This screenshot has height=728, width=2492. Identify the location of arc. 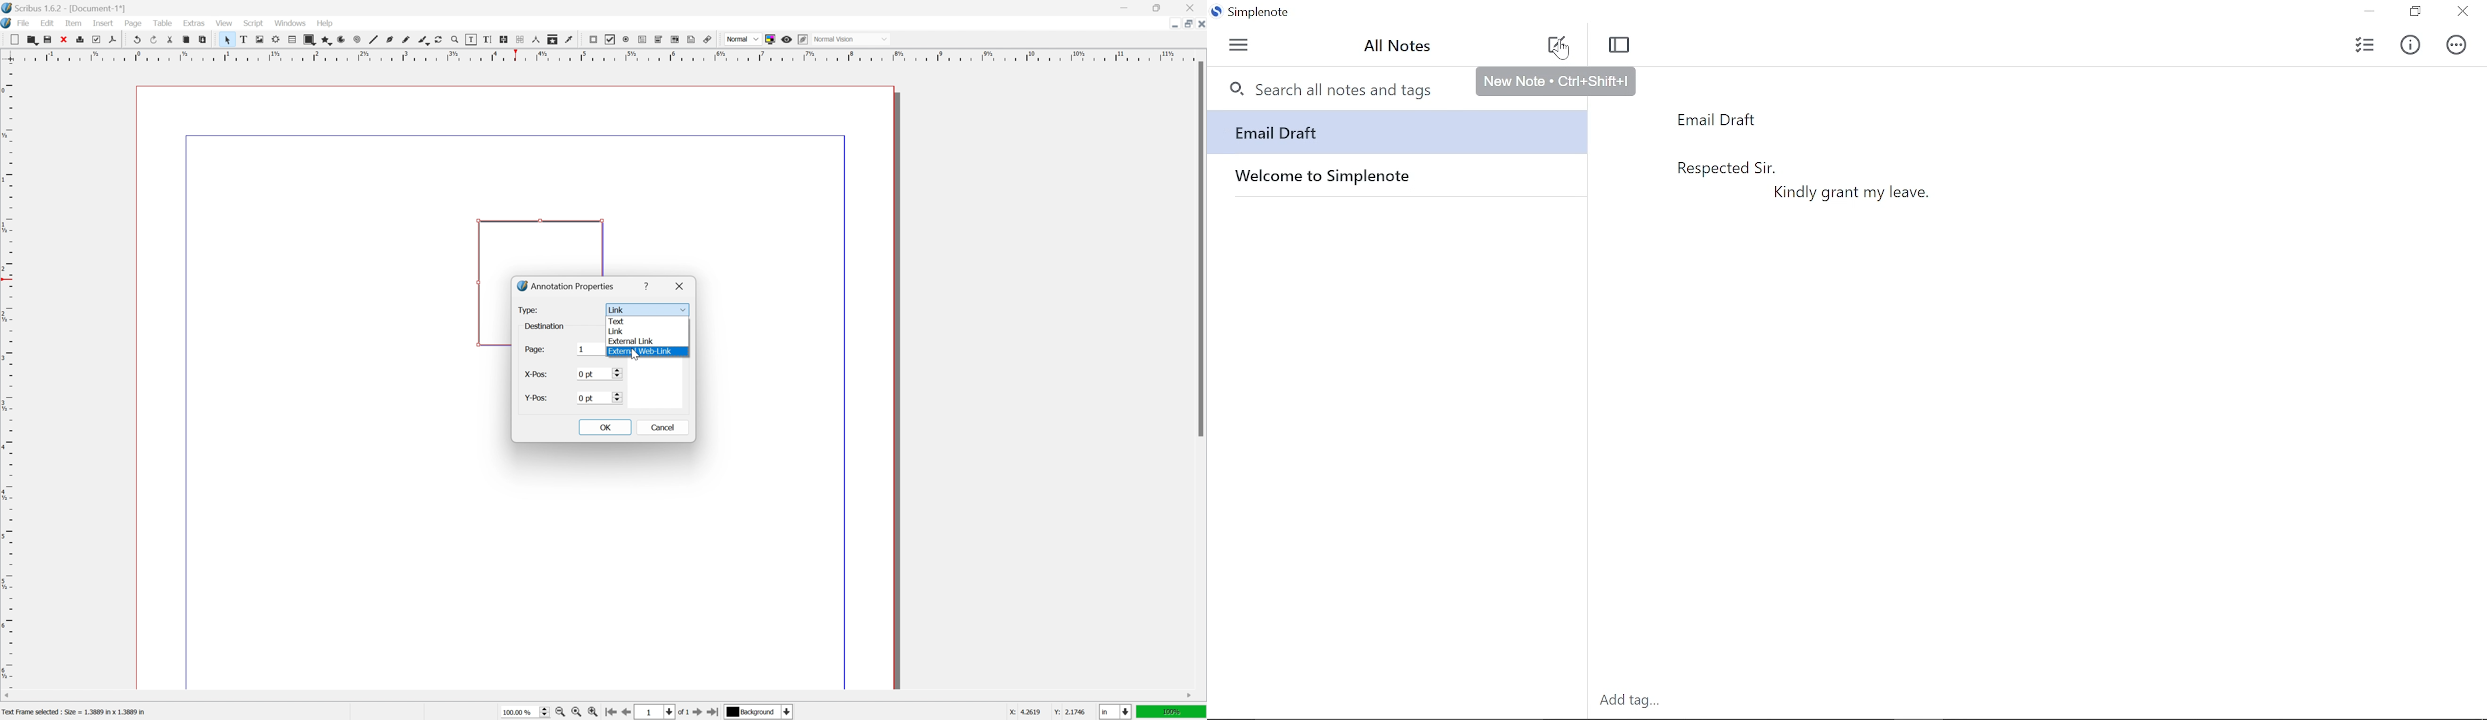
(342, 39).